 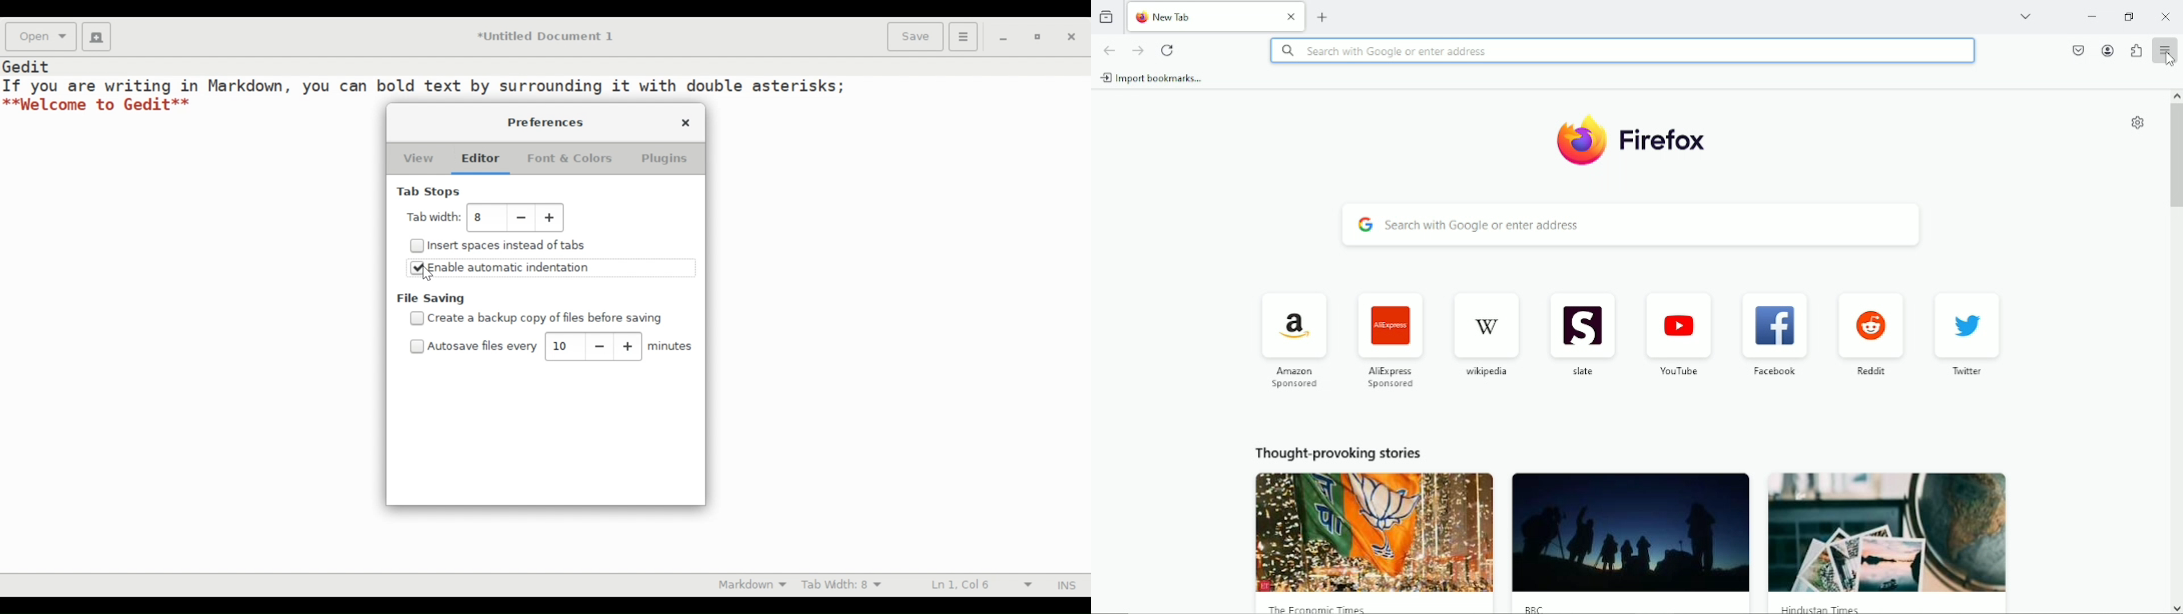 What do you see at coordinates (1292, 17) in the screenshot?
I see `close` at bounding box center [1292, 17].